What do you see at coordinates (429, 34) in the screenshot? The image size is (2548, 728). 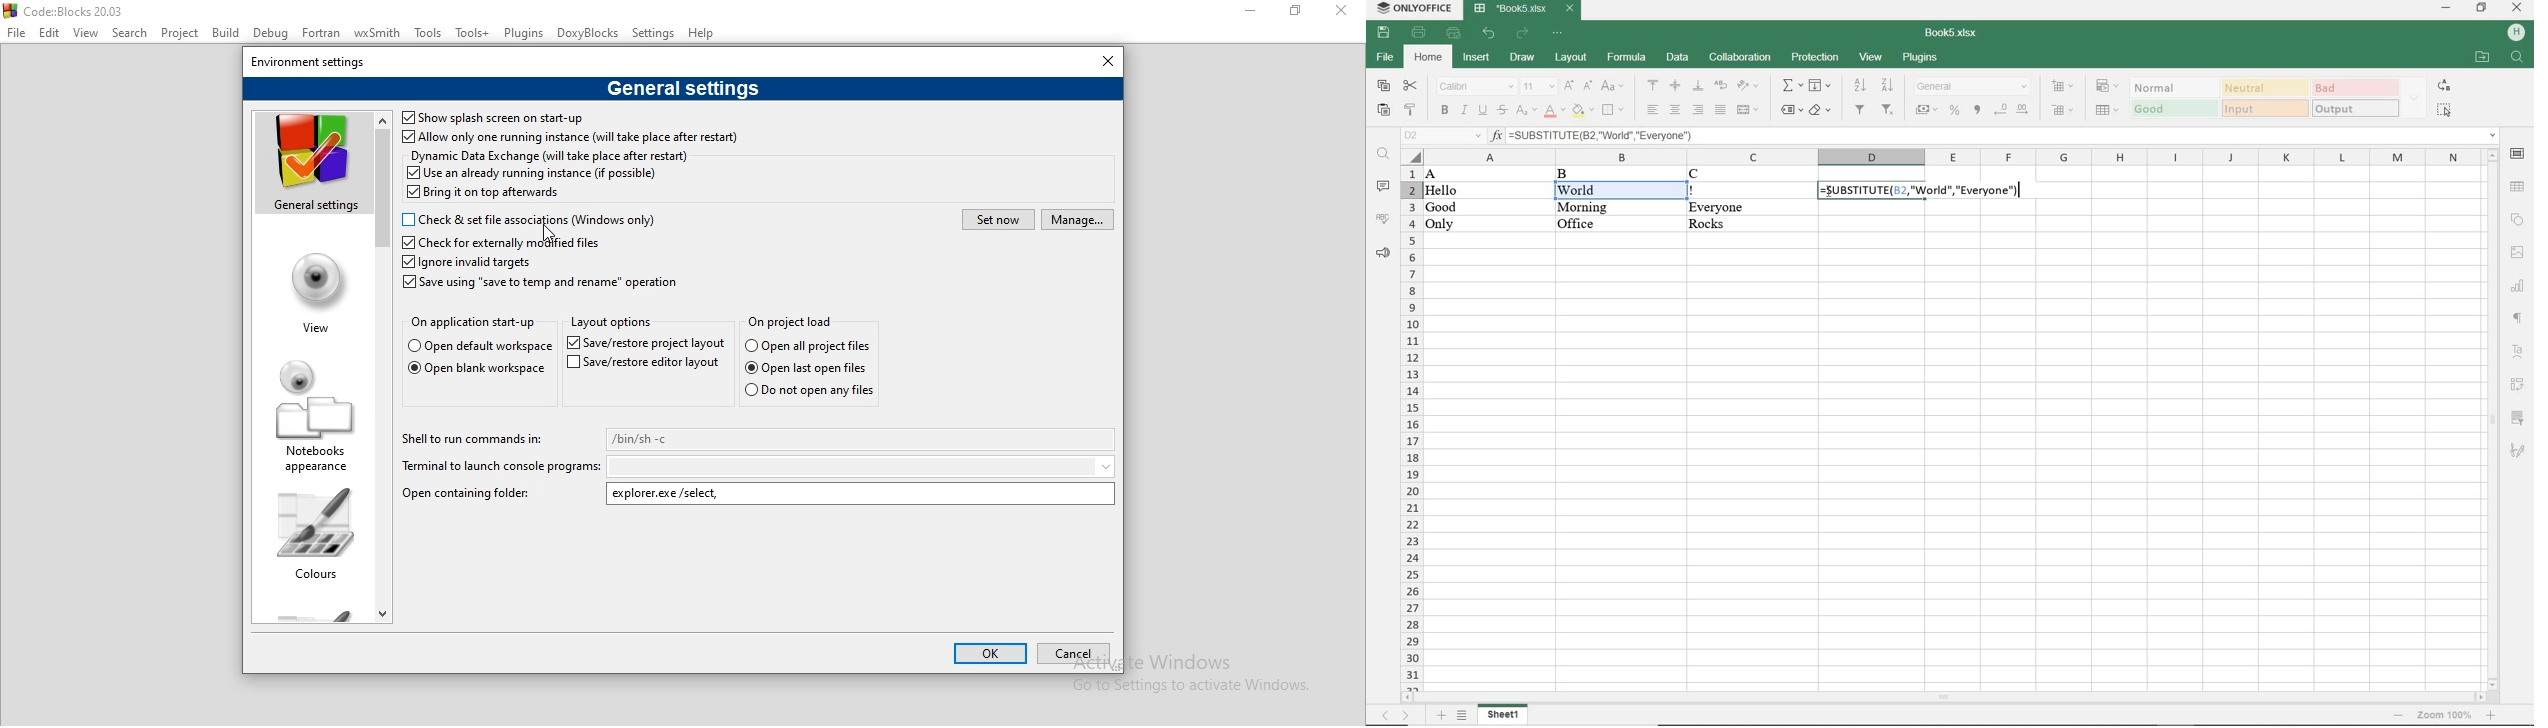 I see `Tools` at bounding box center [429, 34].